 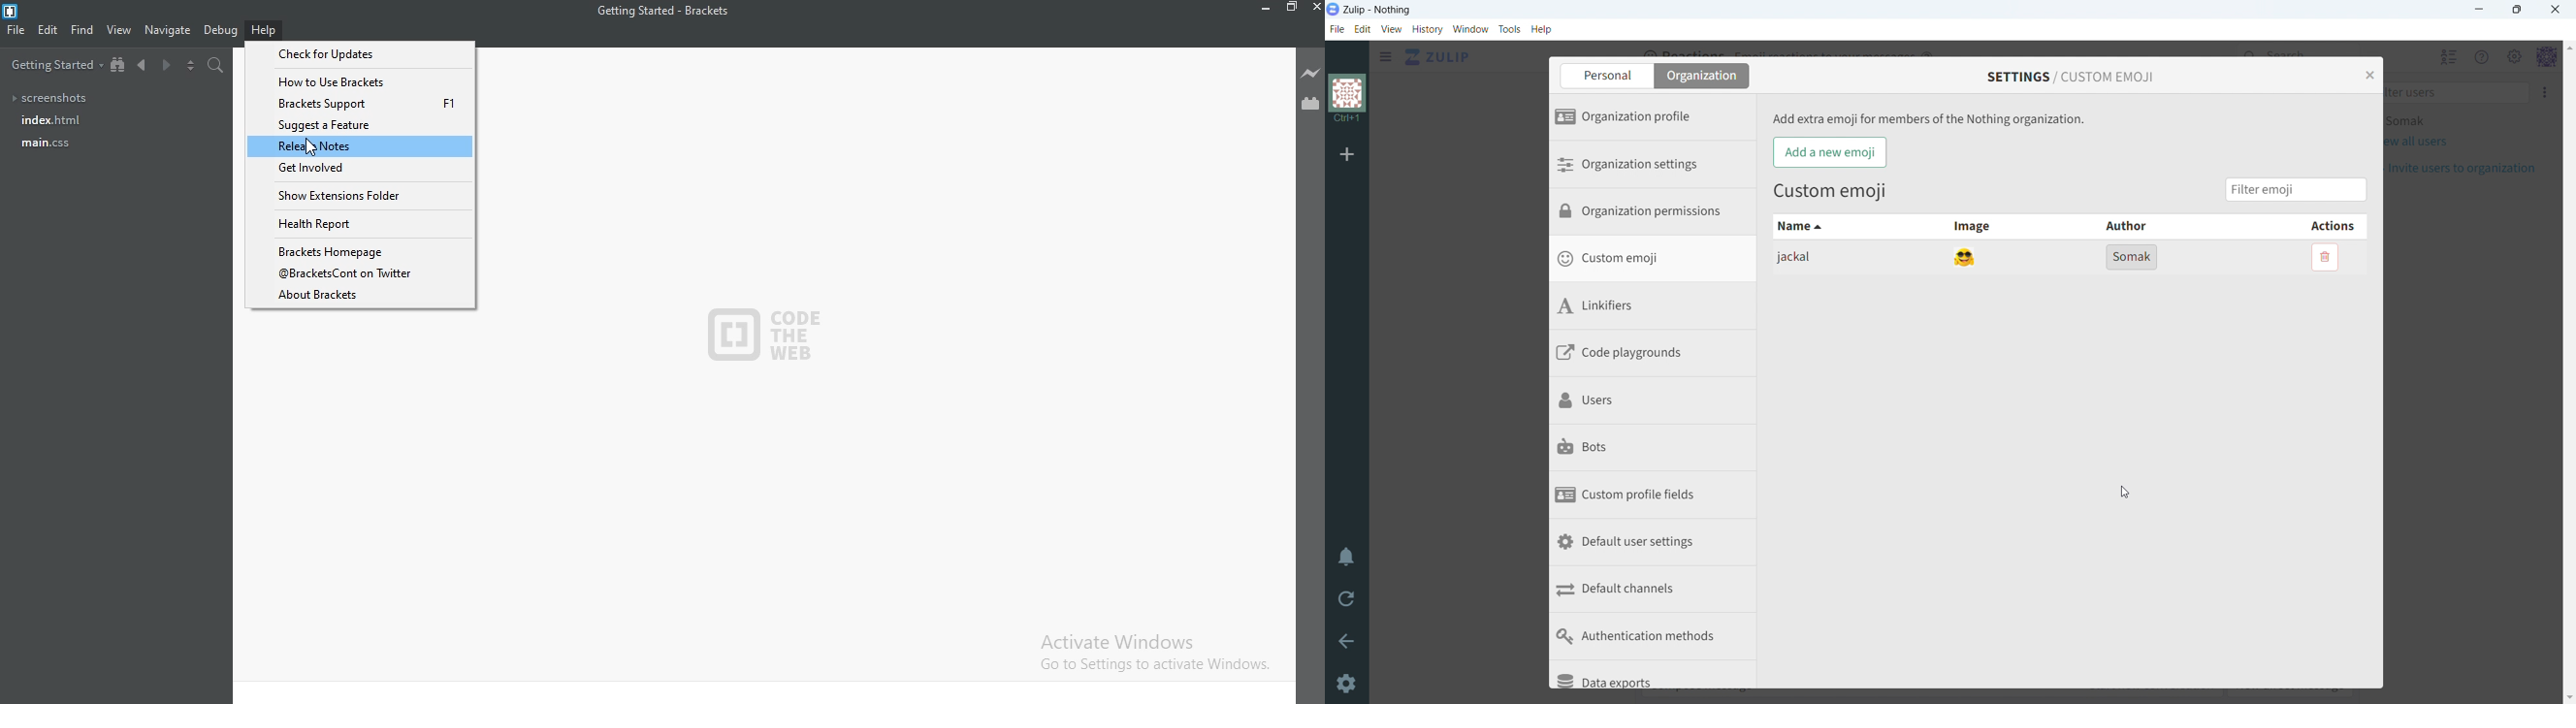 What do you see at coordinates (119, 66) in the screenshot?
I see `Show file tree` at bounding box center [119, 66].